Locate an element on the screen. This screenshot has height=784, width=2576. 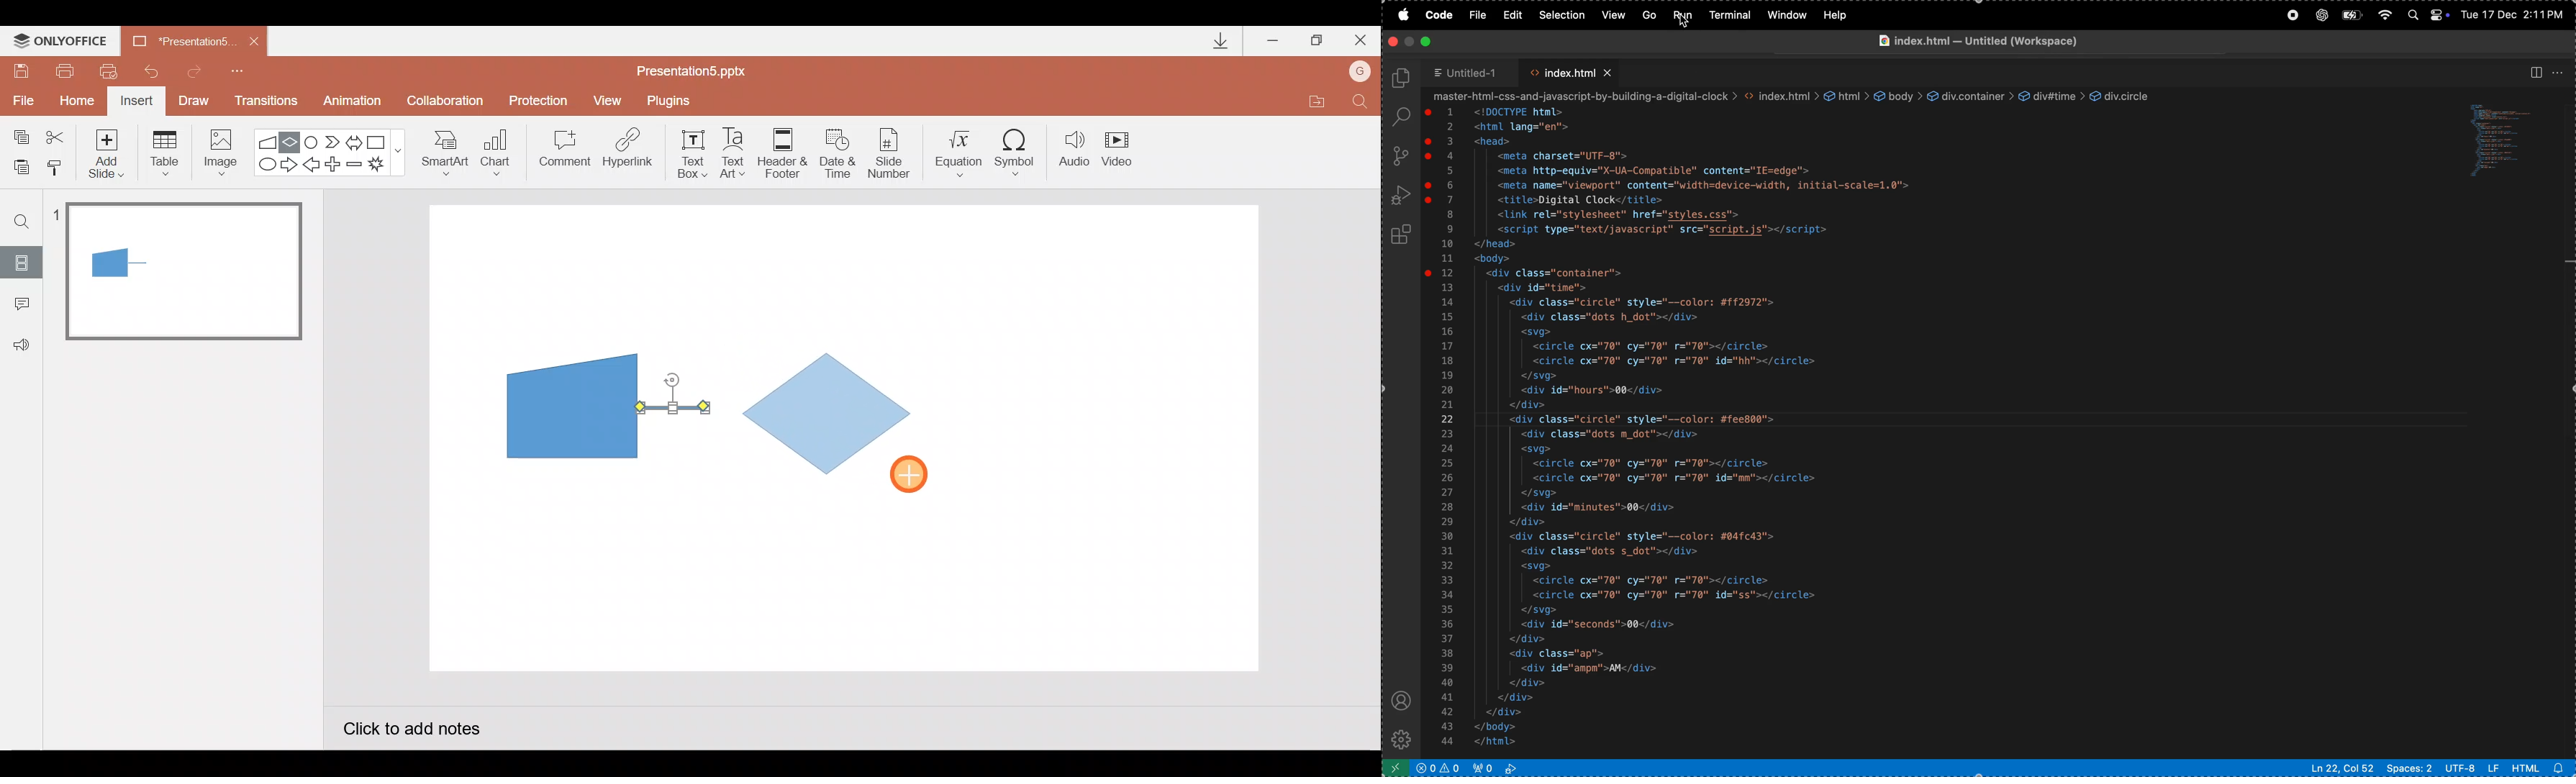
Image is located at coordinates (217, 152).